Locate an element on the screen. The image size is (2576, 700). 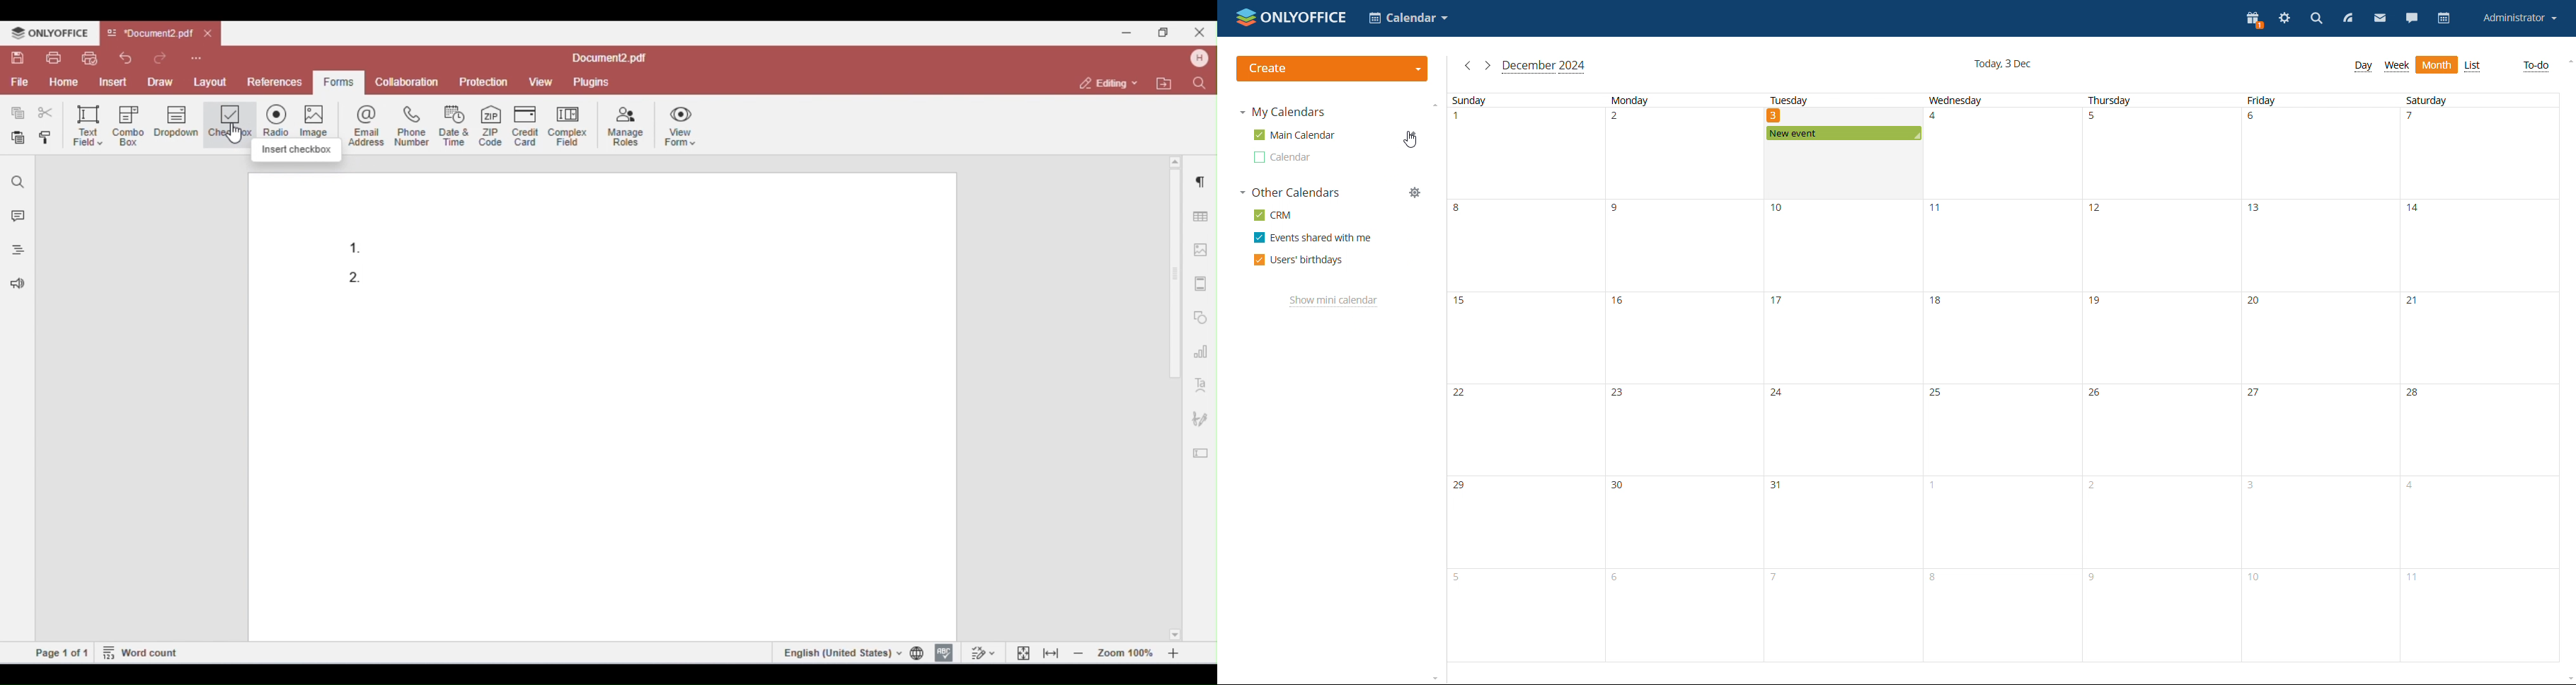
date is located at coordinates (2481, 244).